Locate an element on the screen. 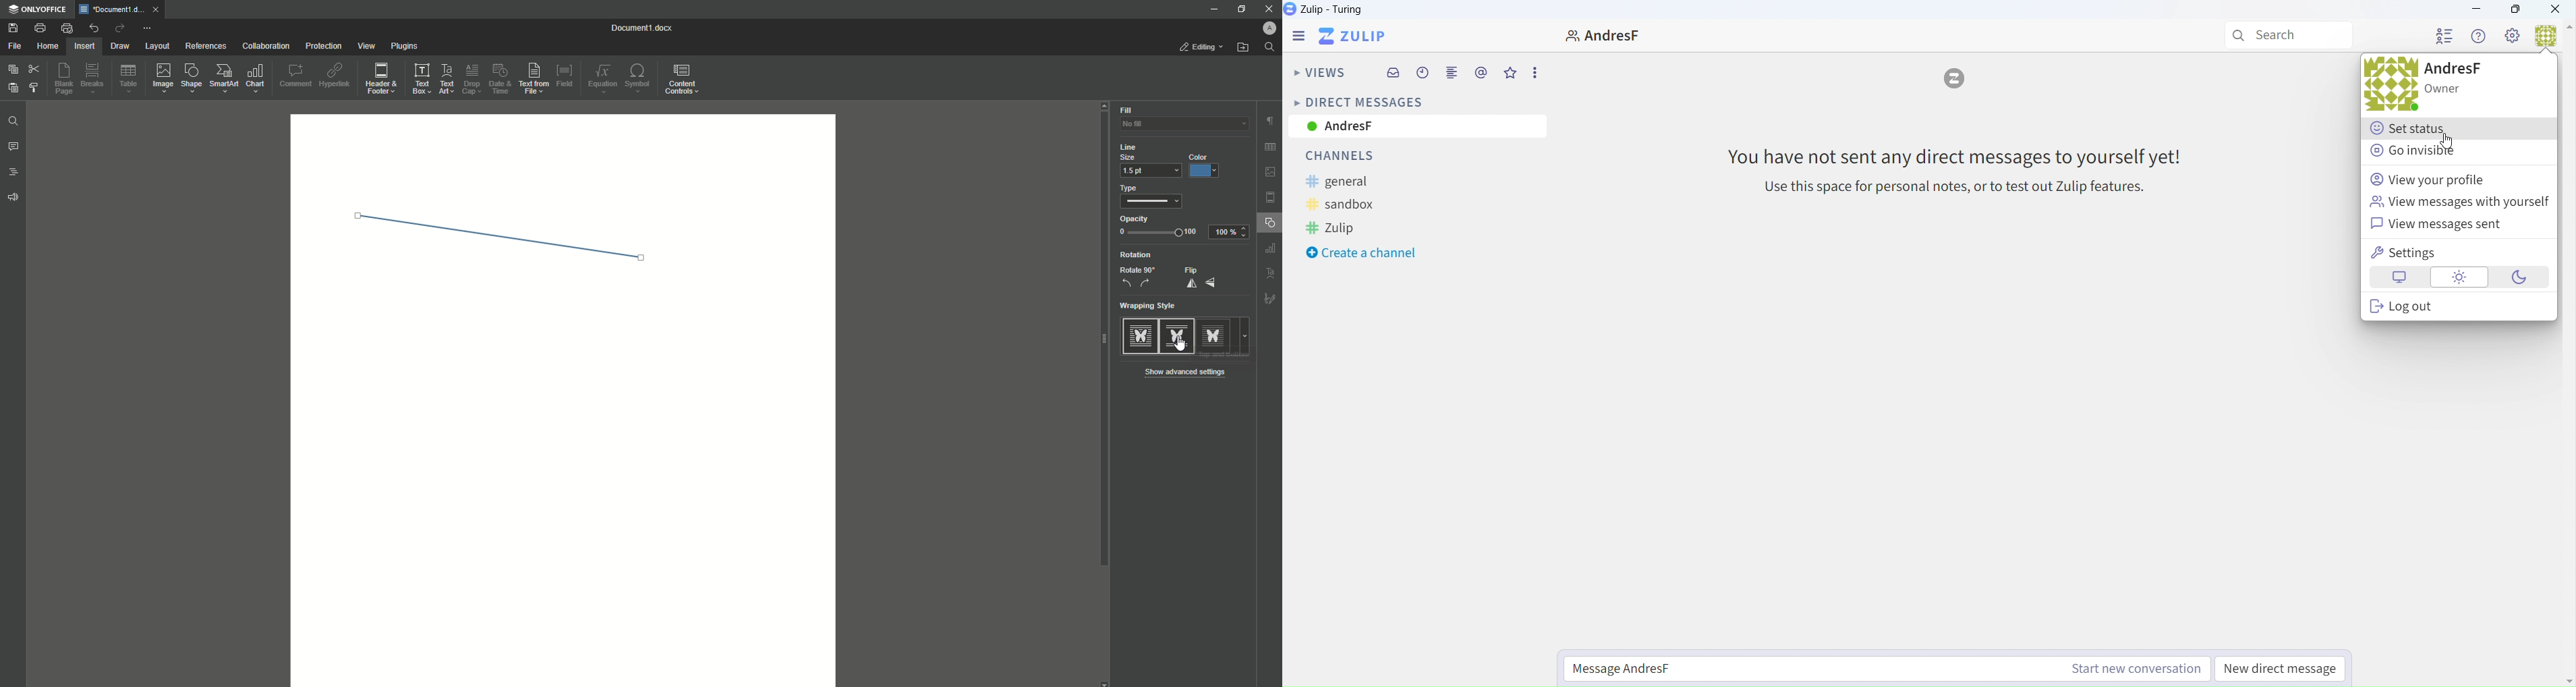  Message is located at coordinates (1954, 169).